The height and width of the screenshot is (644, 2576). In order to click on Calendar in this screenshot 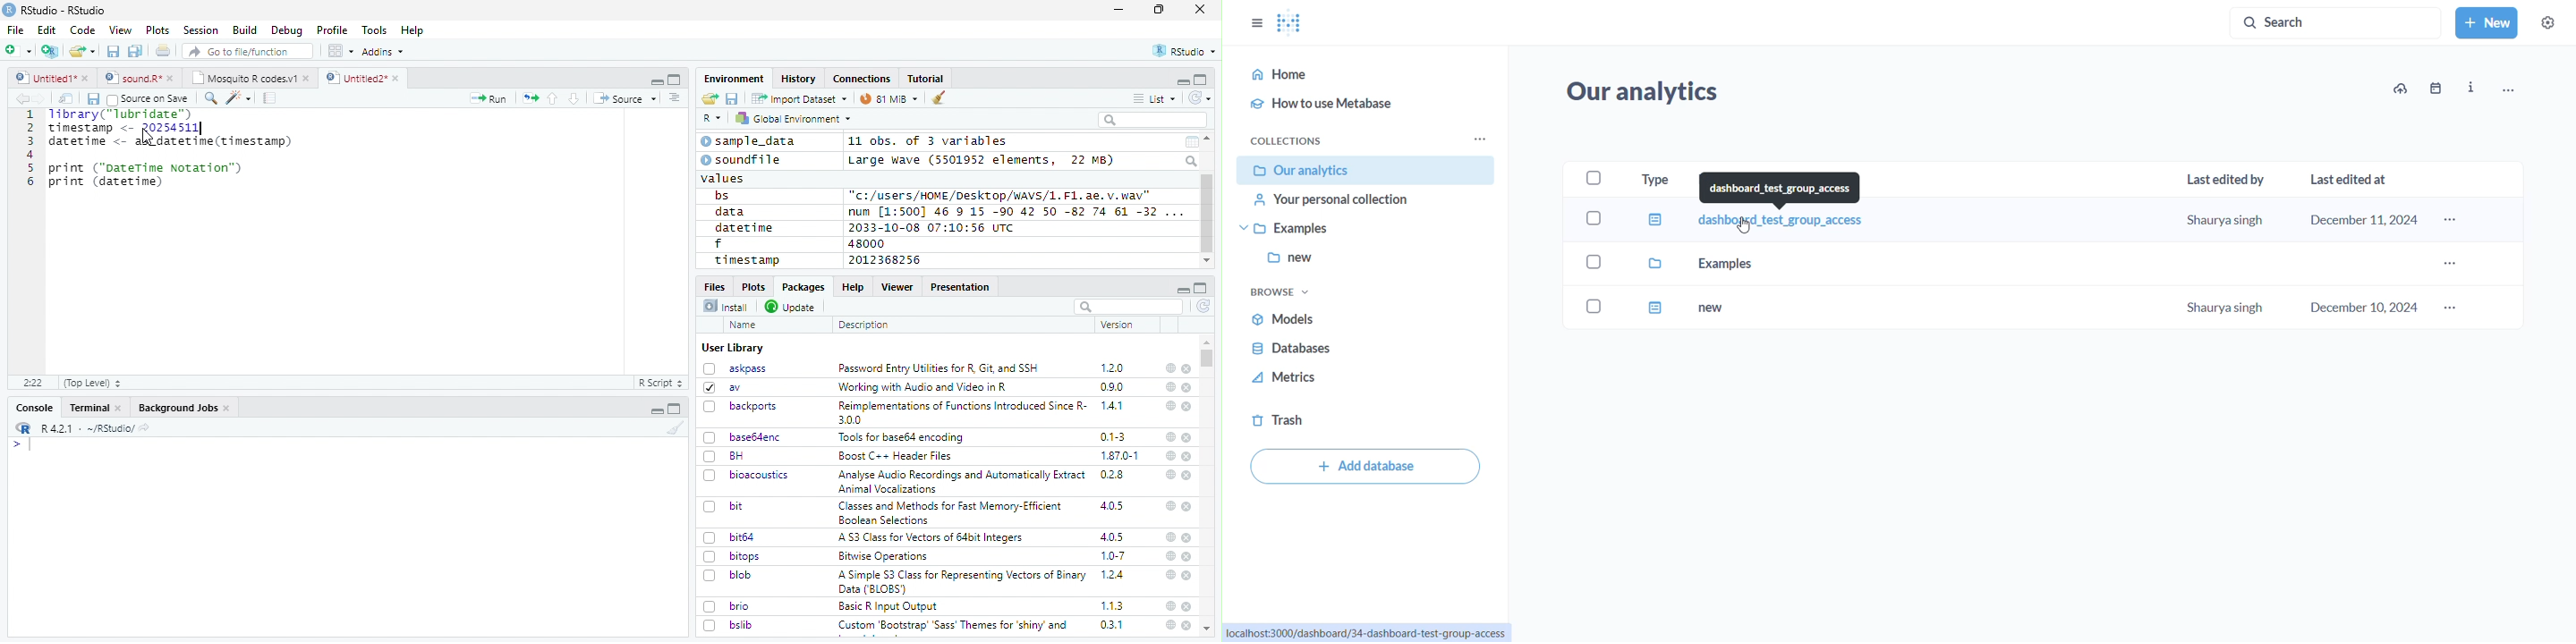, I will do `click(1191, 142)`.